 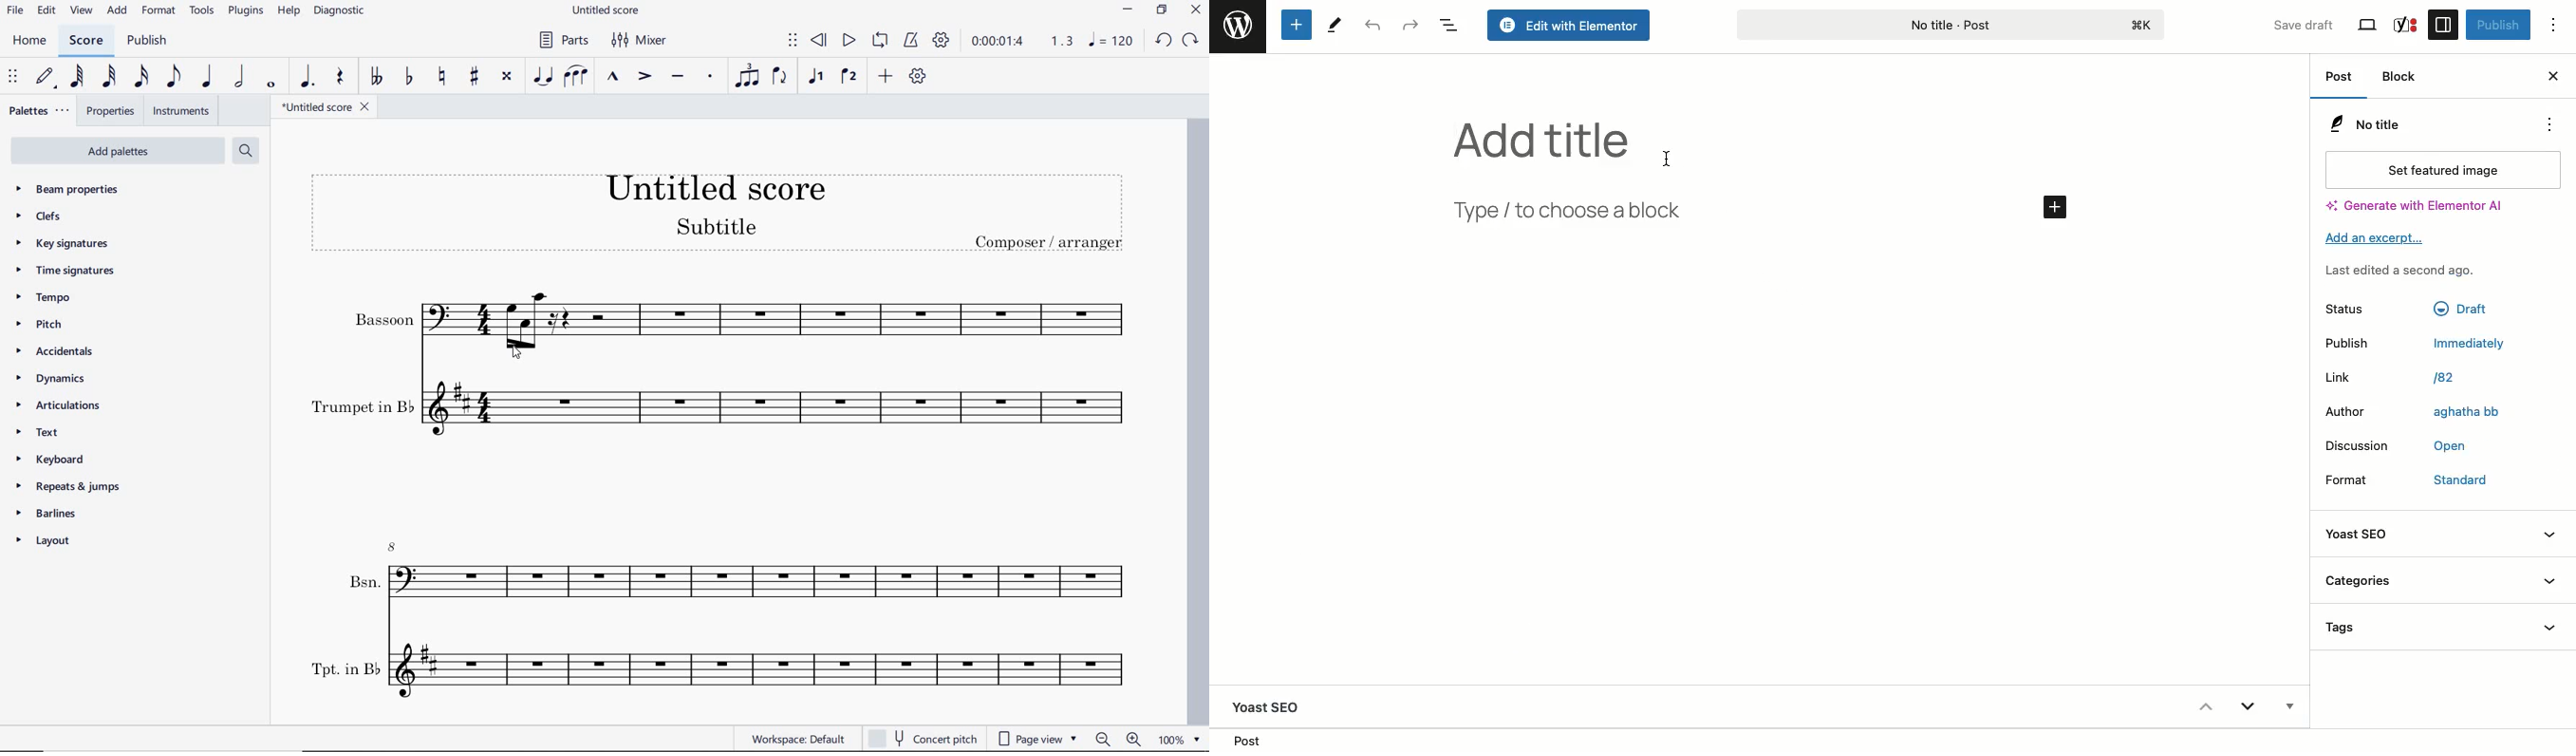 What do you see at coordinates (307, 76) in the screenshot?
I see `augmentation dot` at bounding box center [307, 76].